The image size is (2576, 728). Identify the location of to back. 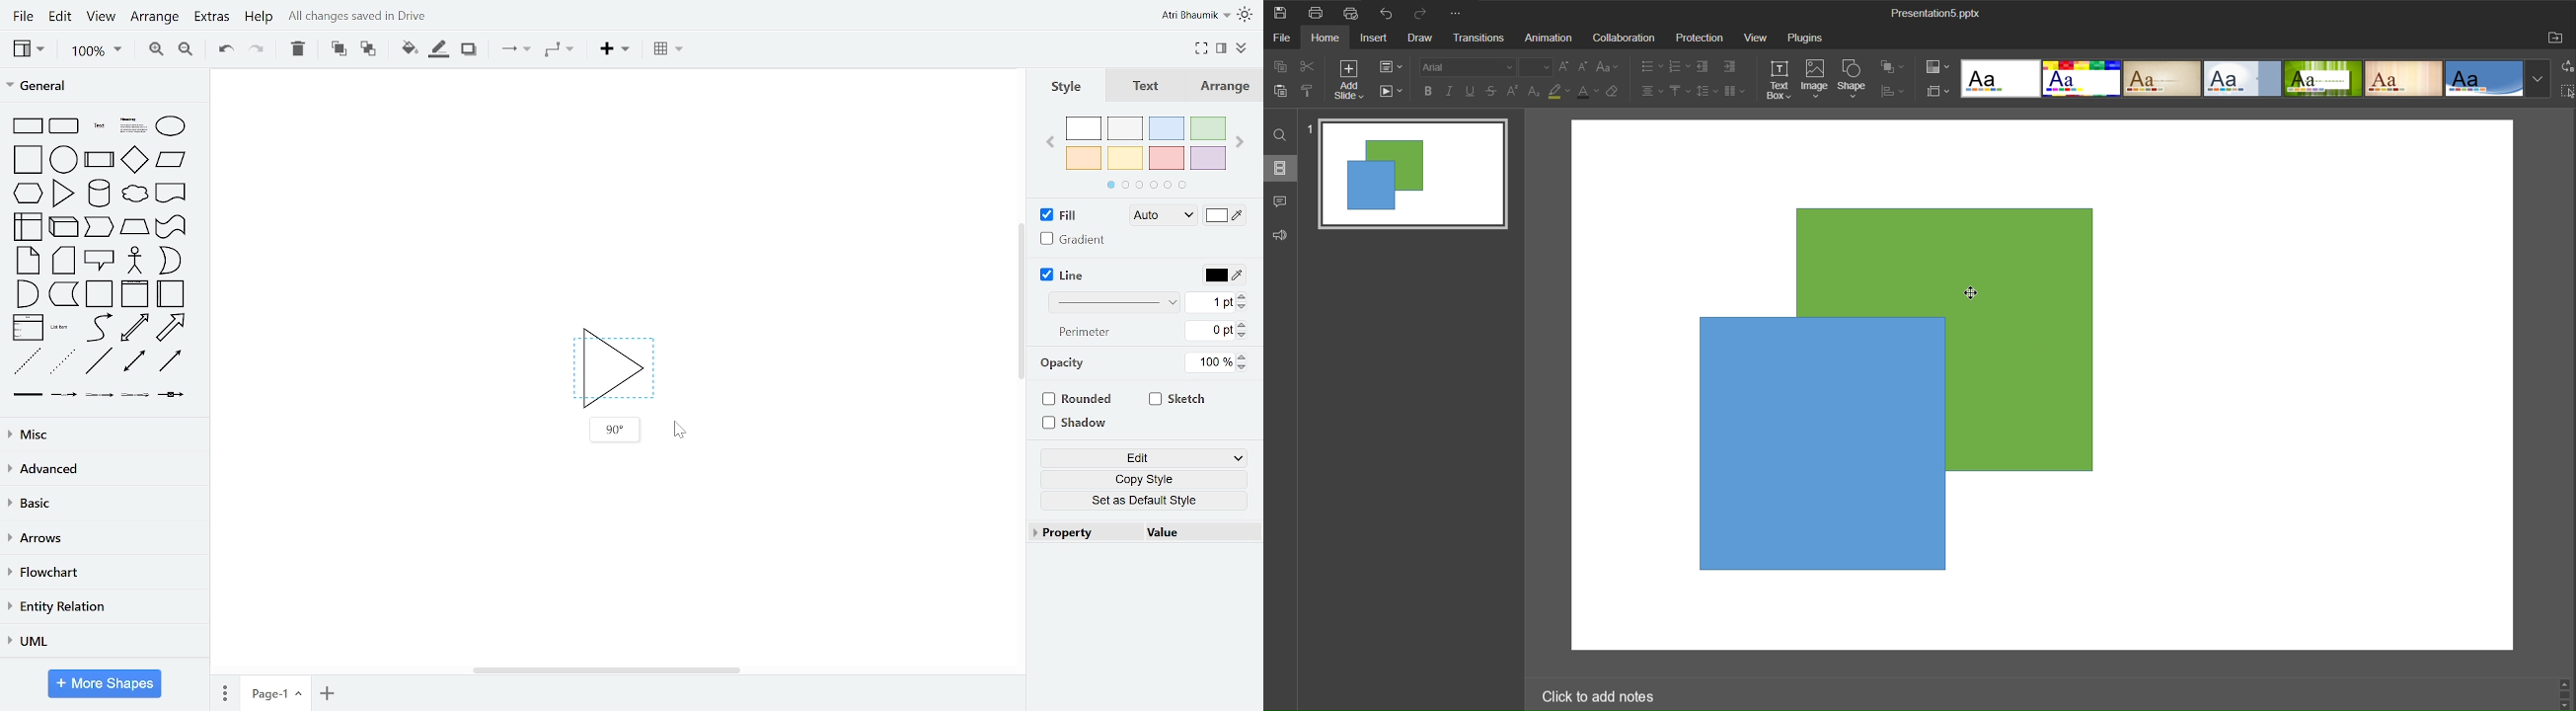
(367, 48).